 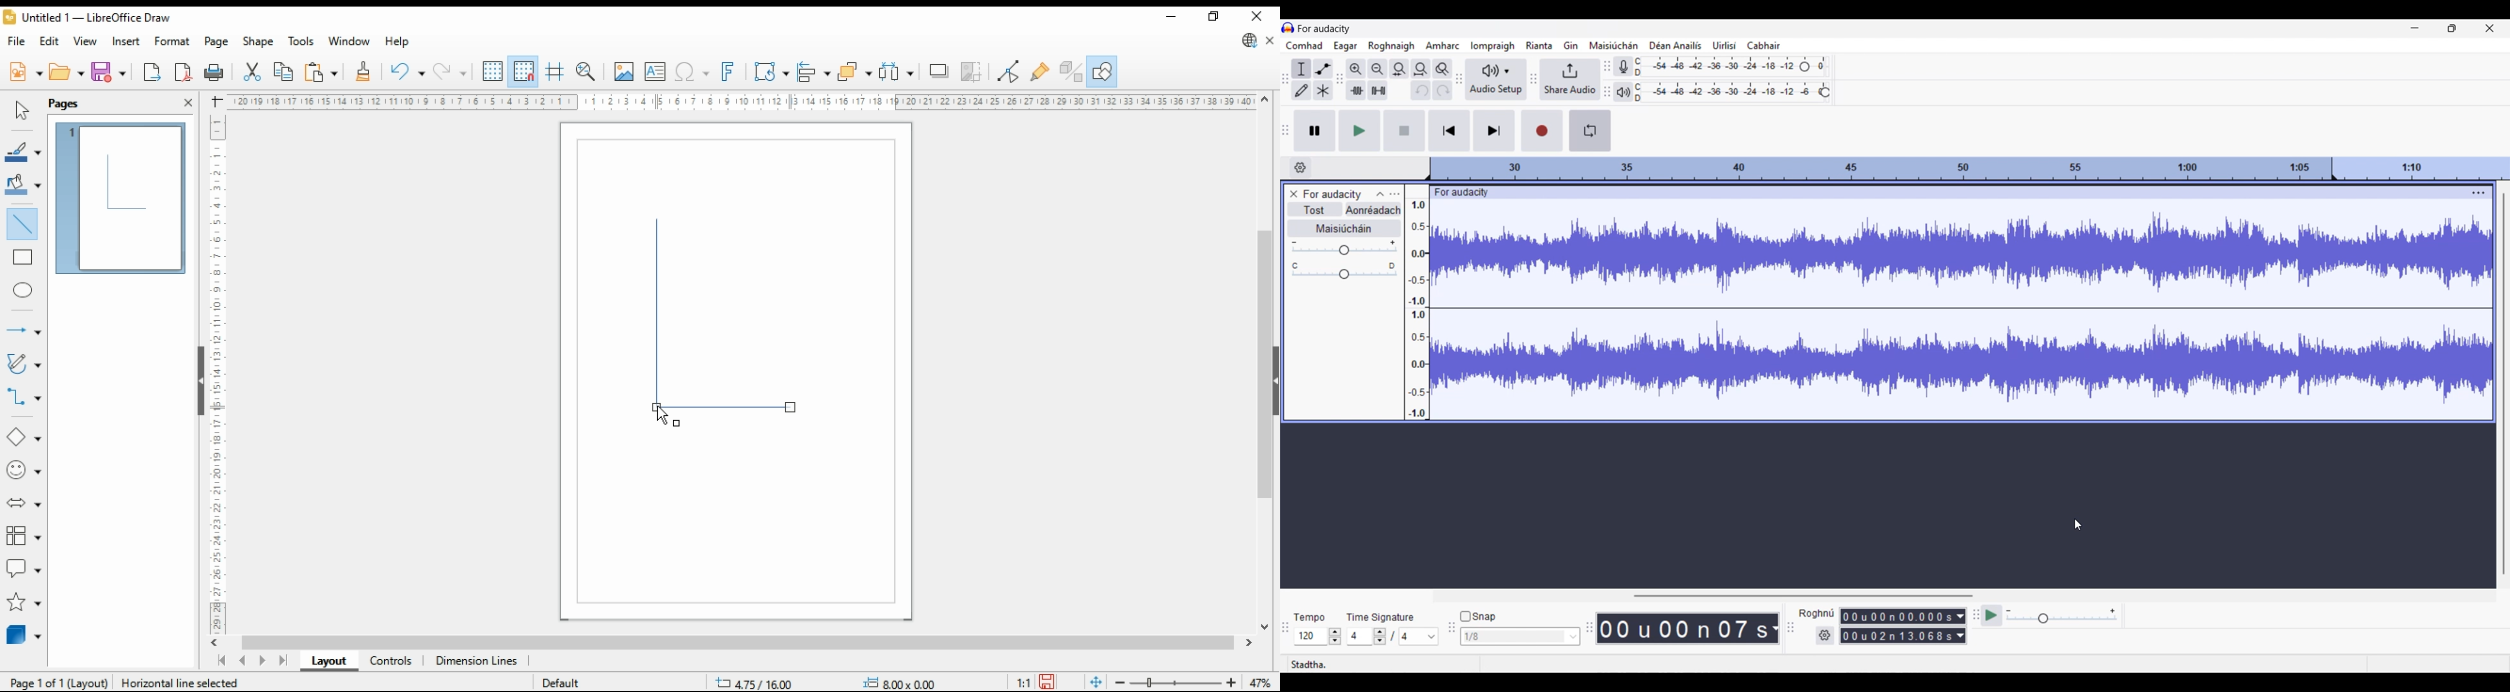 What do you see at coordinates (1313, 663) in the screenshot?
I see `stopped` at bounding box center [1313, 663].